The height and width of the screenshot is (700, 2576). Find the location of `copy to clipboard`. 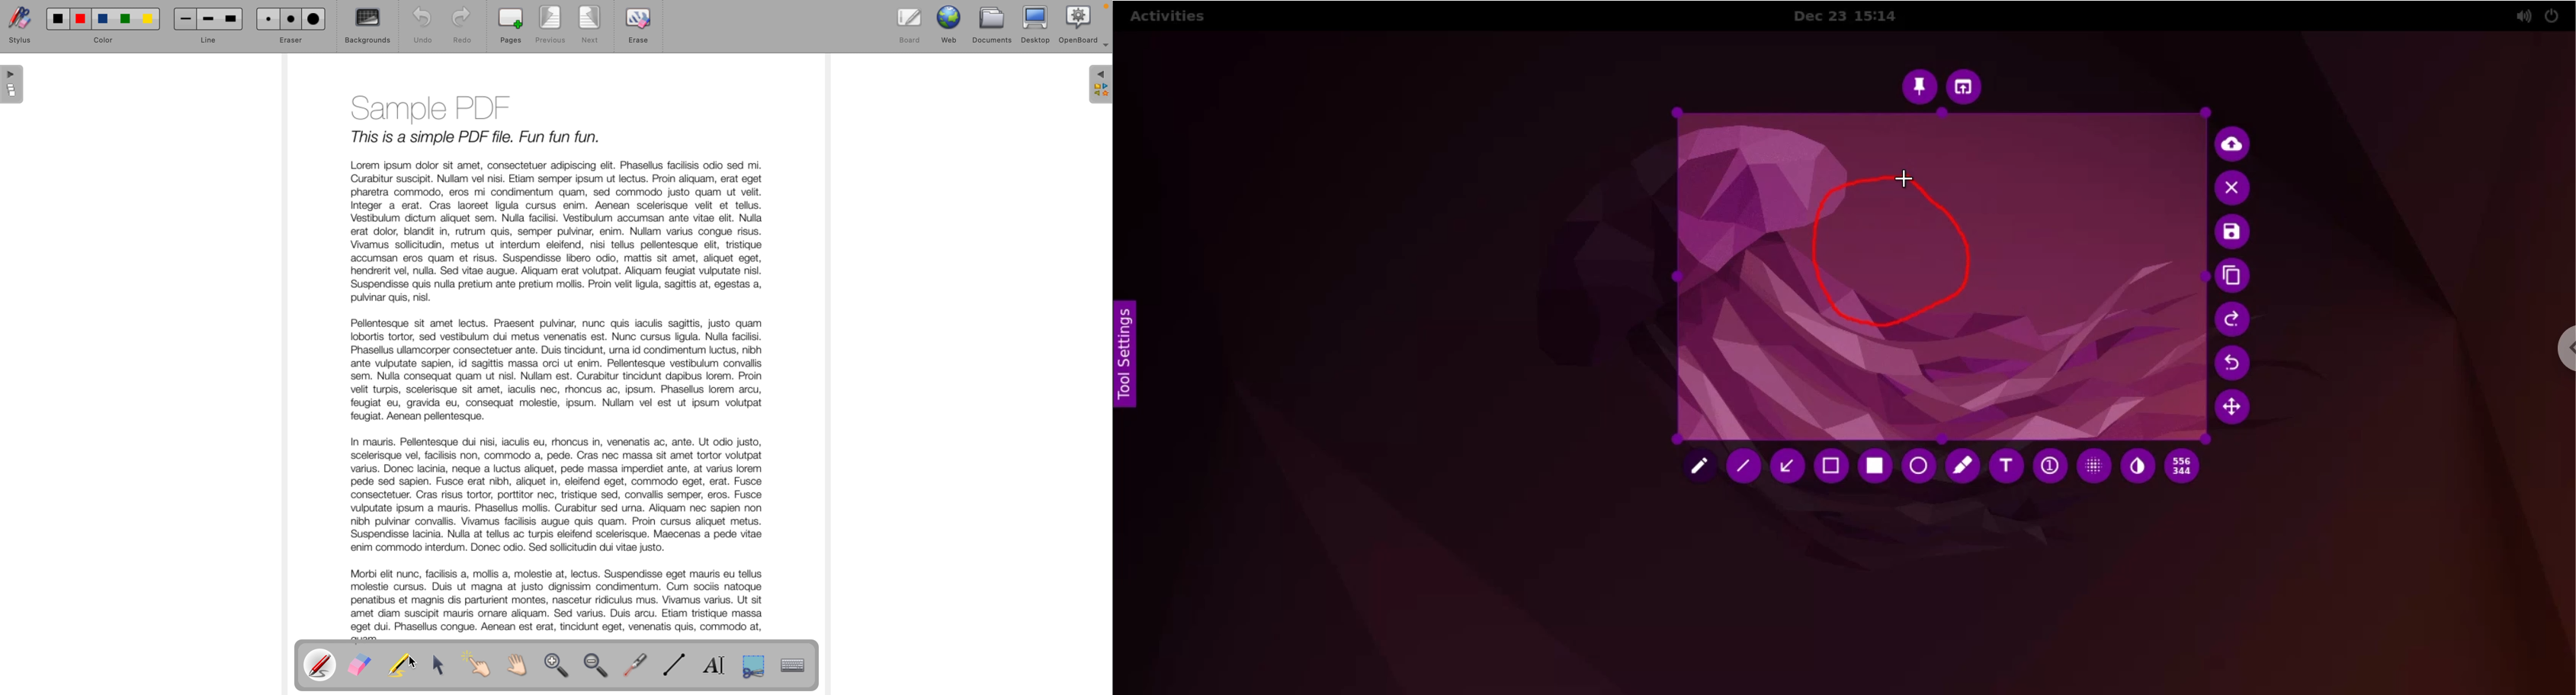

copy to clipboard is located at coordinates (2239, 277).